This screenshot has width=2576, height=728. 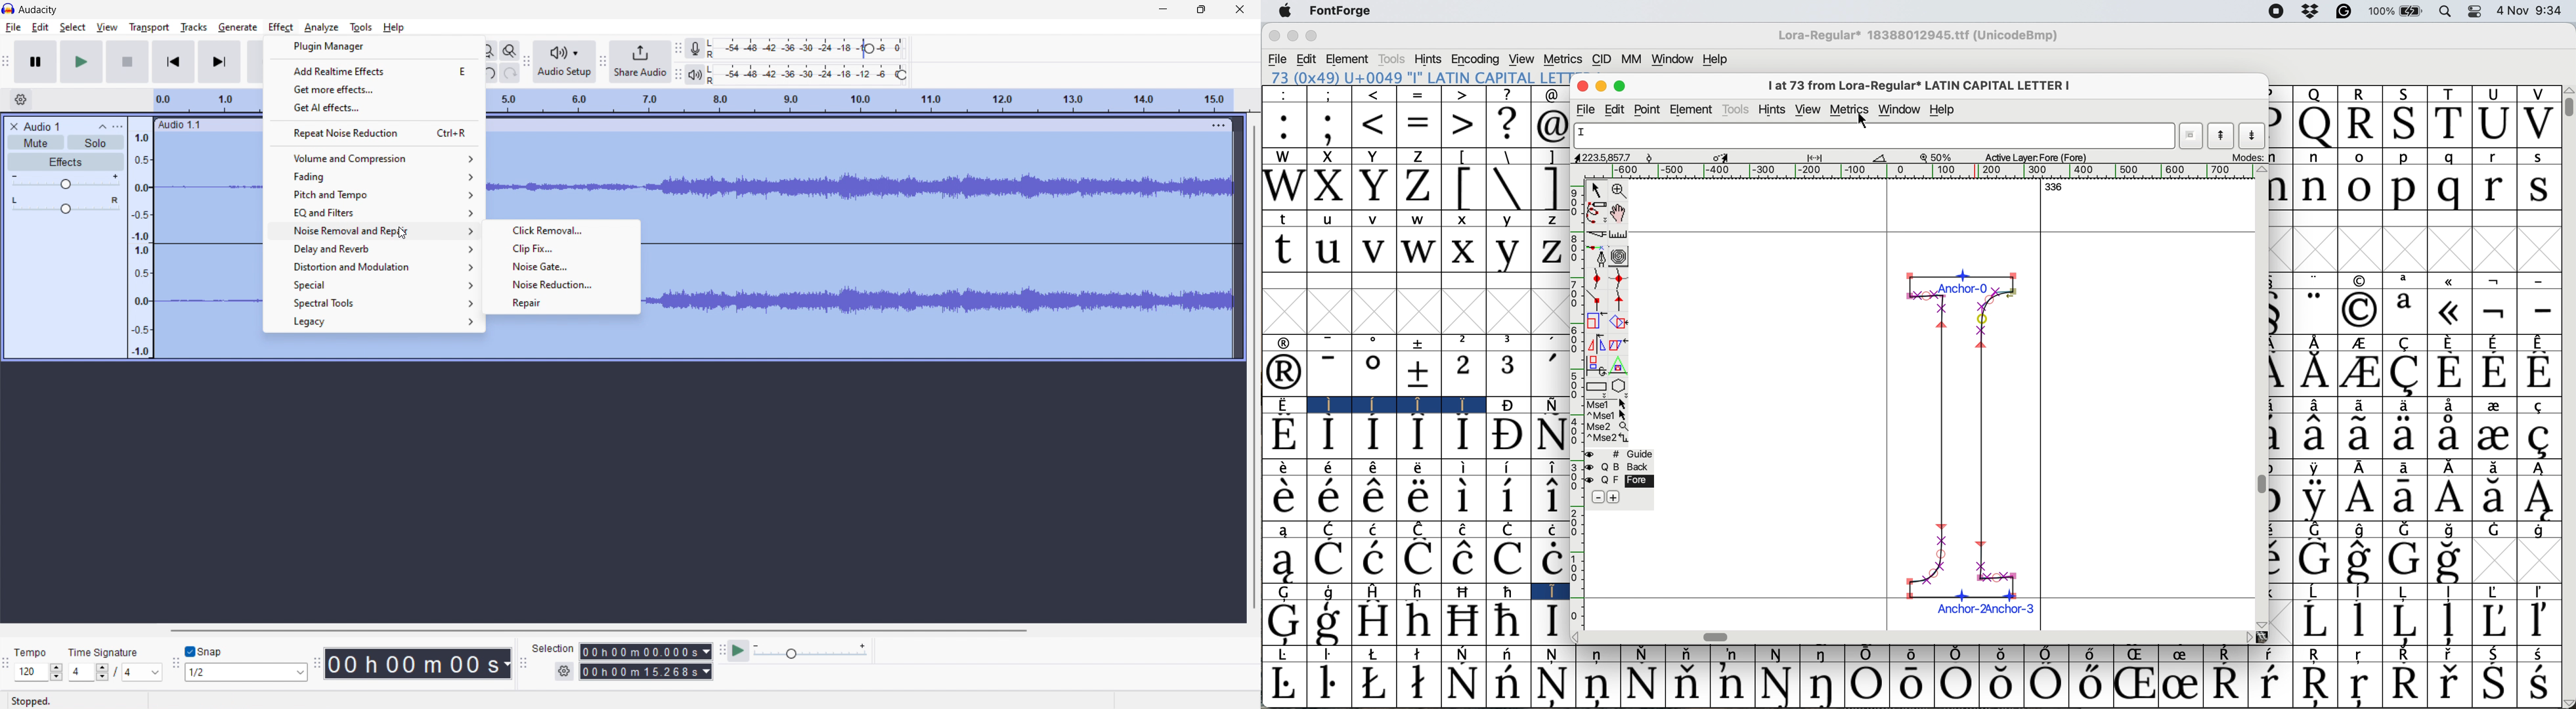 What do you see at coordinates (1201, 11) in the screenshot?
I see `maximize` at bounding box center [1201, 11].